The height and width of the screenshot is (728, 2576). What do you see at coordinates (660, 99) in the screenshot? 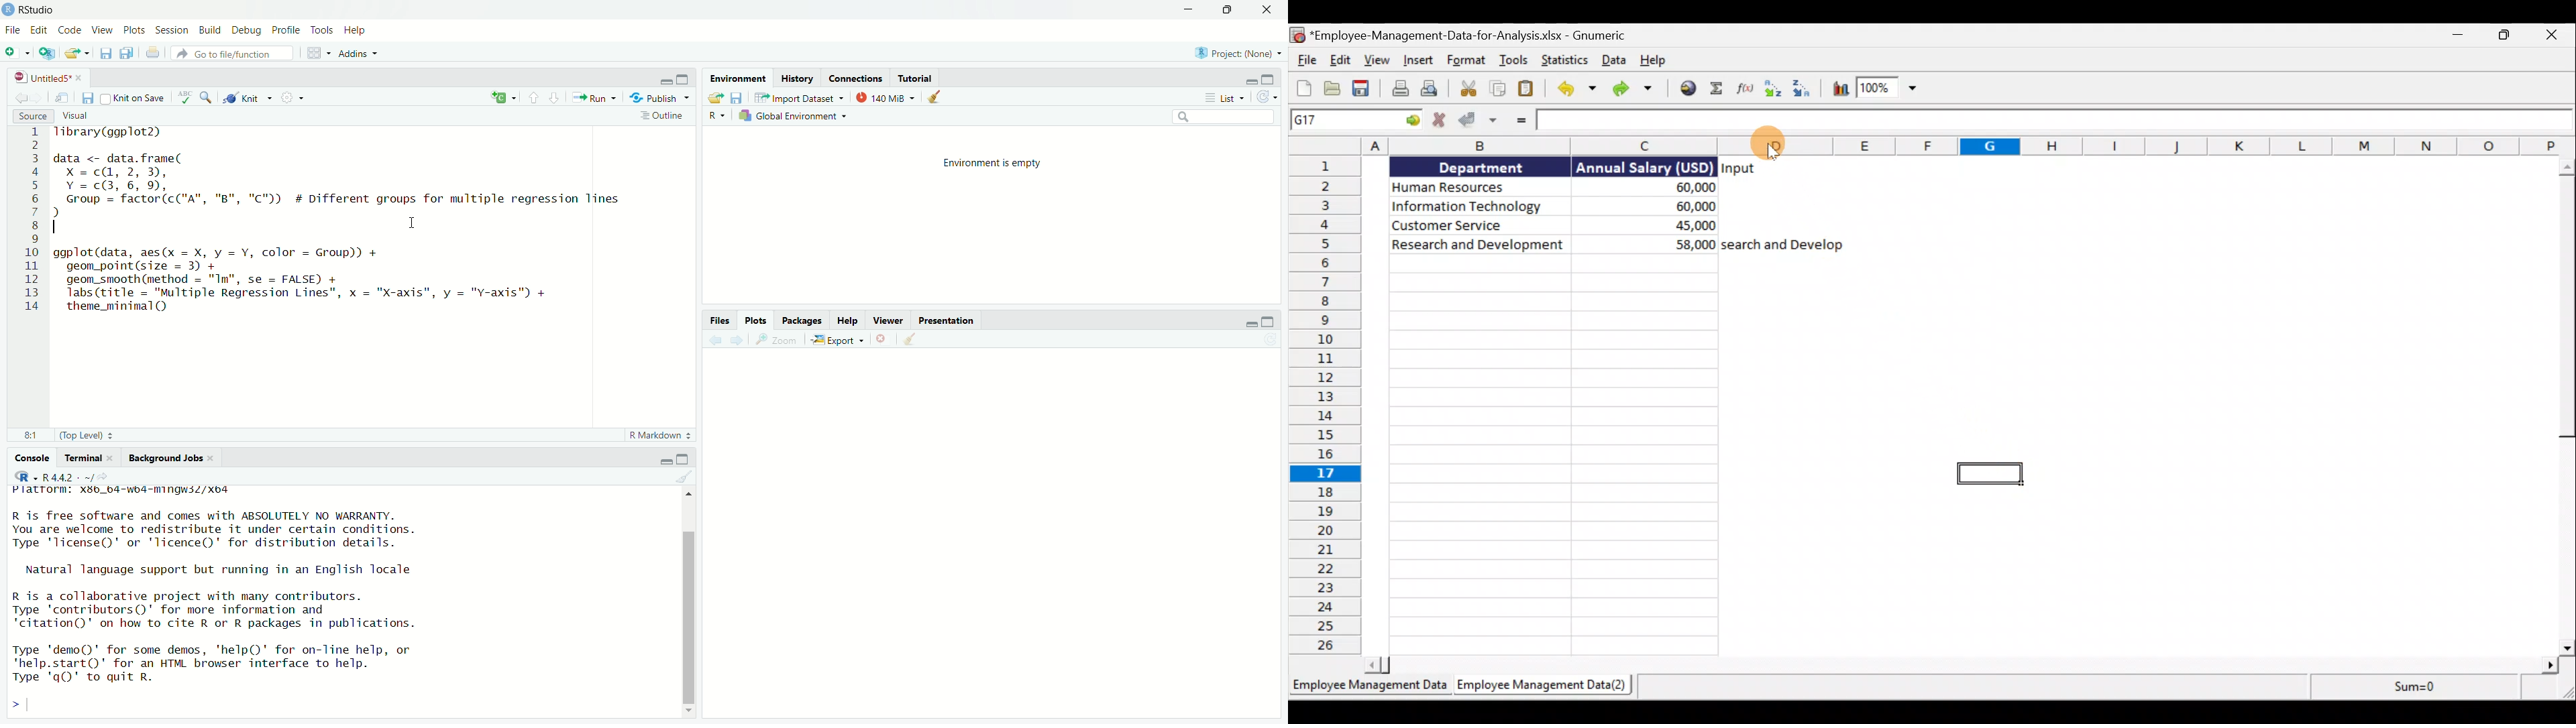
I see `Publish ~` at bounding box center [660, 99].